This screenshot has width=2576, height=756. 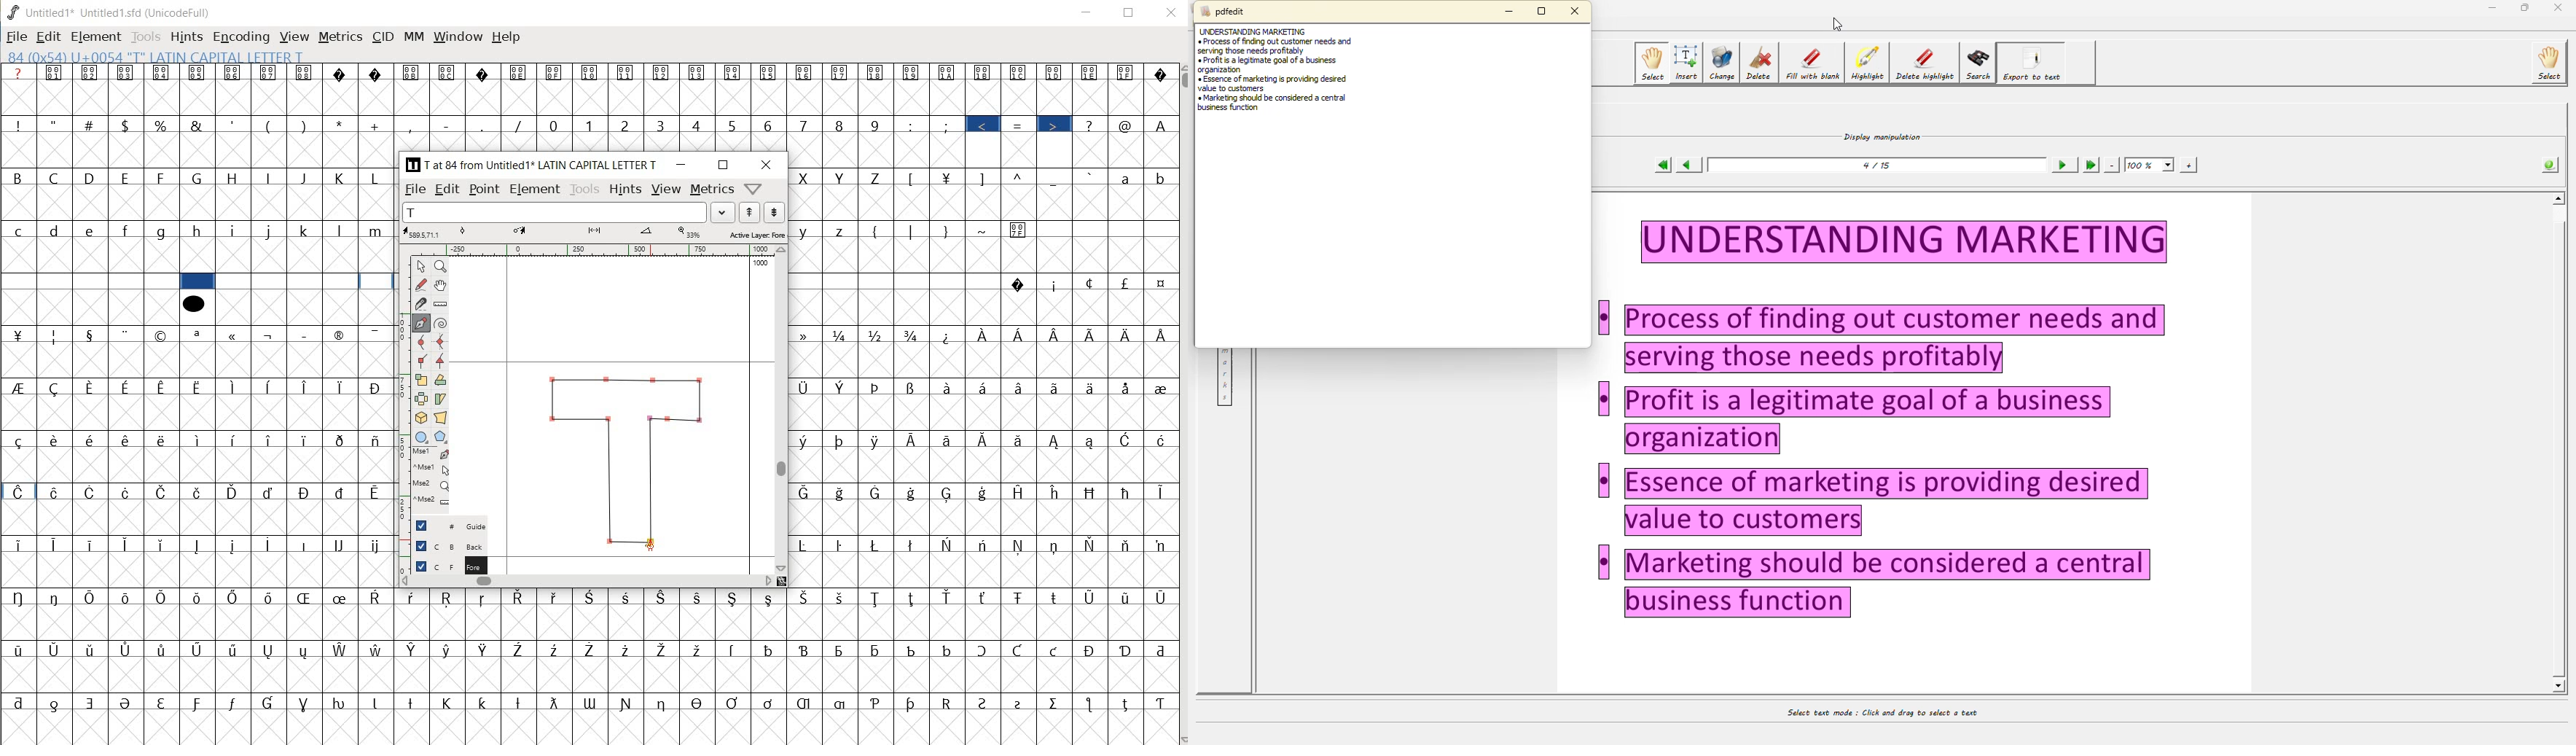 What do you see at coordinates (1021, 176) in the screenshot?
I see `^` at bounding box center [1021, 176].